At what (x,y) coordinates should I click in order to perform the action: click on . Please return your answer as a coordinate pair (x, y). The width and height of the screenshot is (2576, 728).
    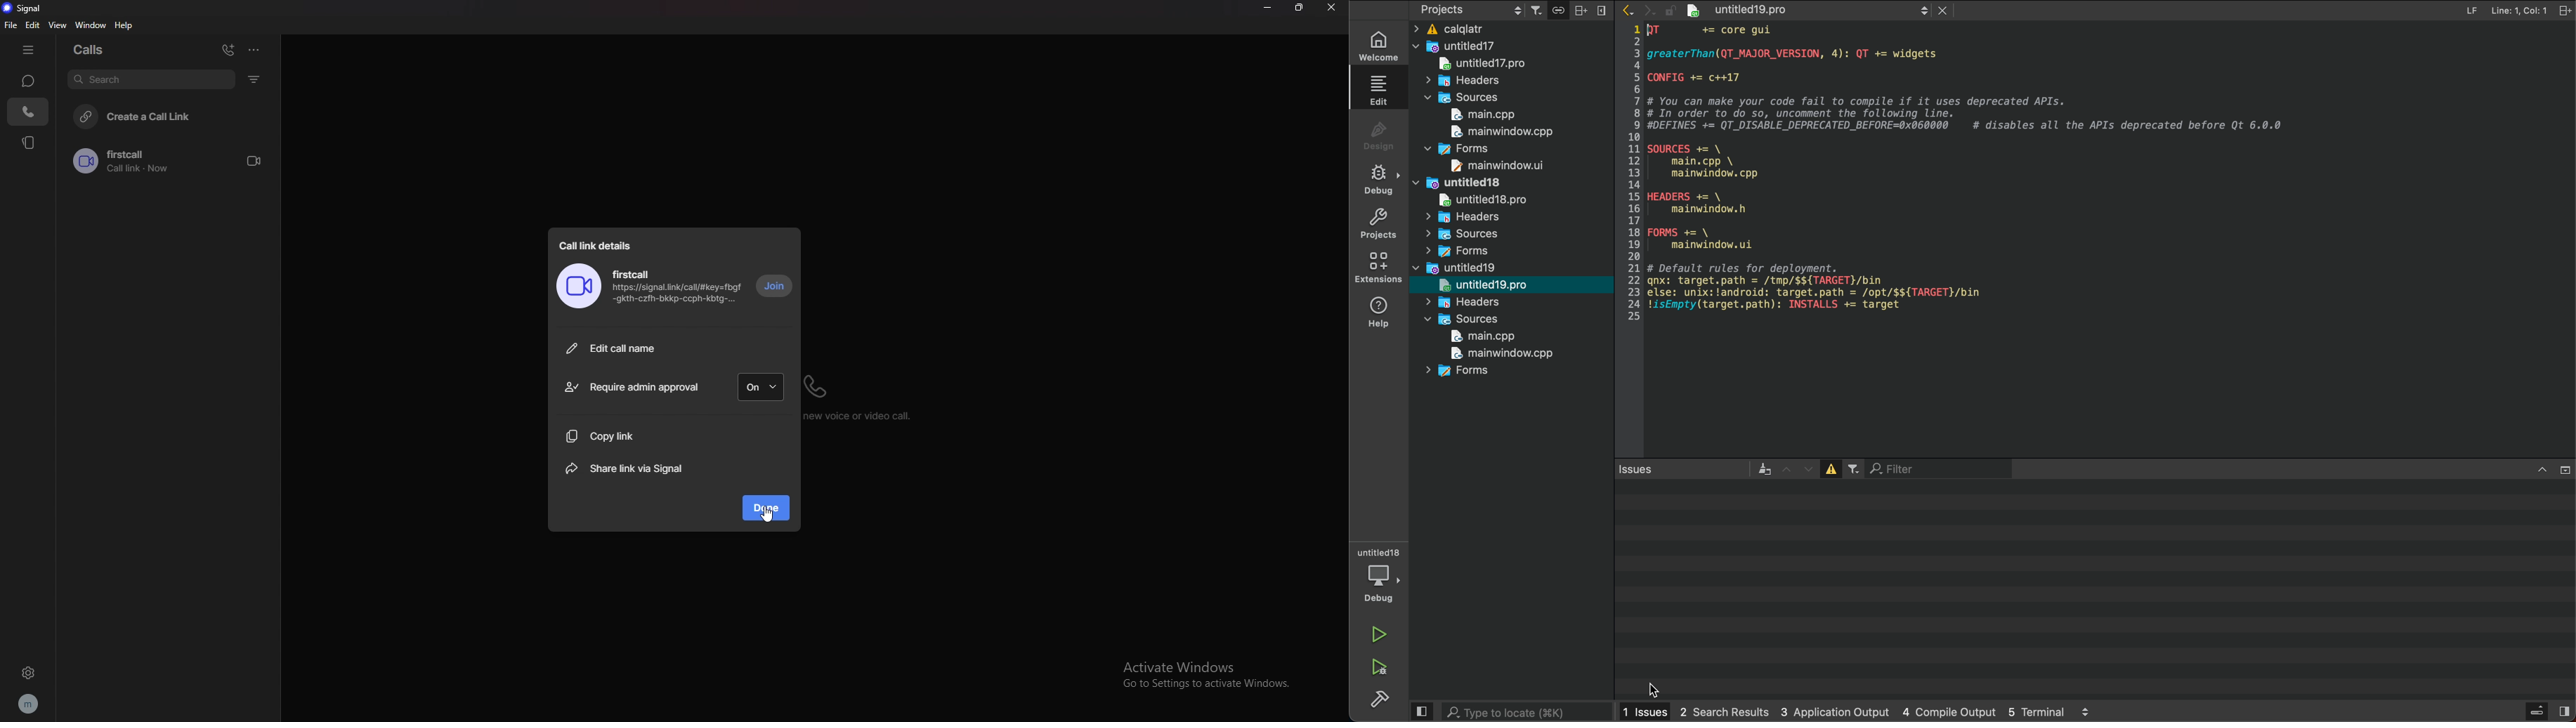
    Looking at the image, I should click on (1853, 469).